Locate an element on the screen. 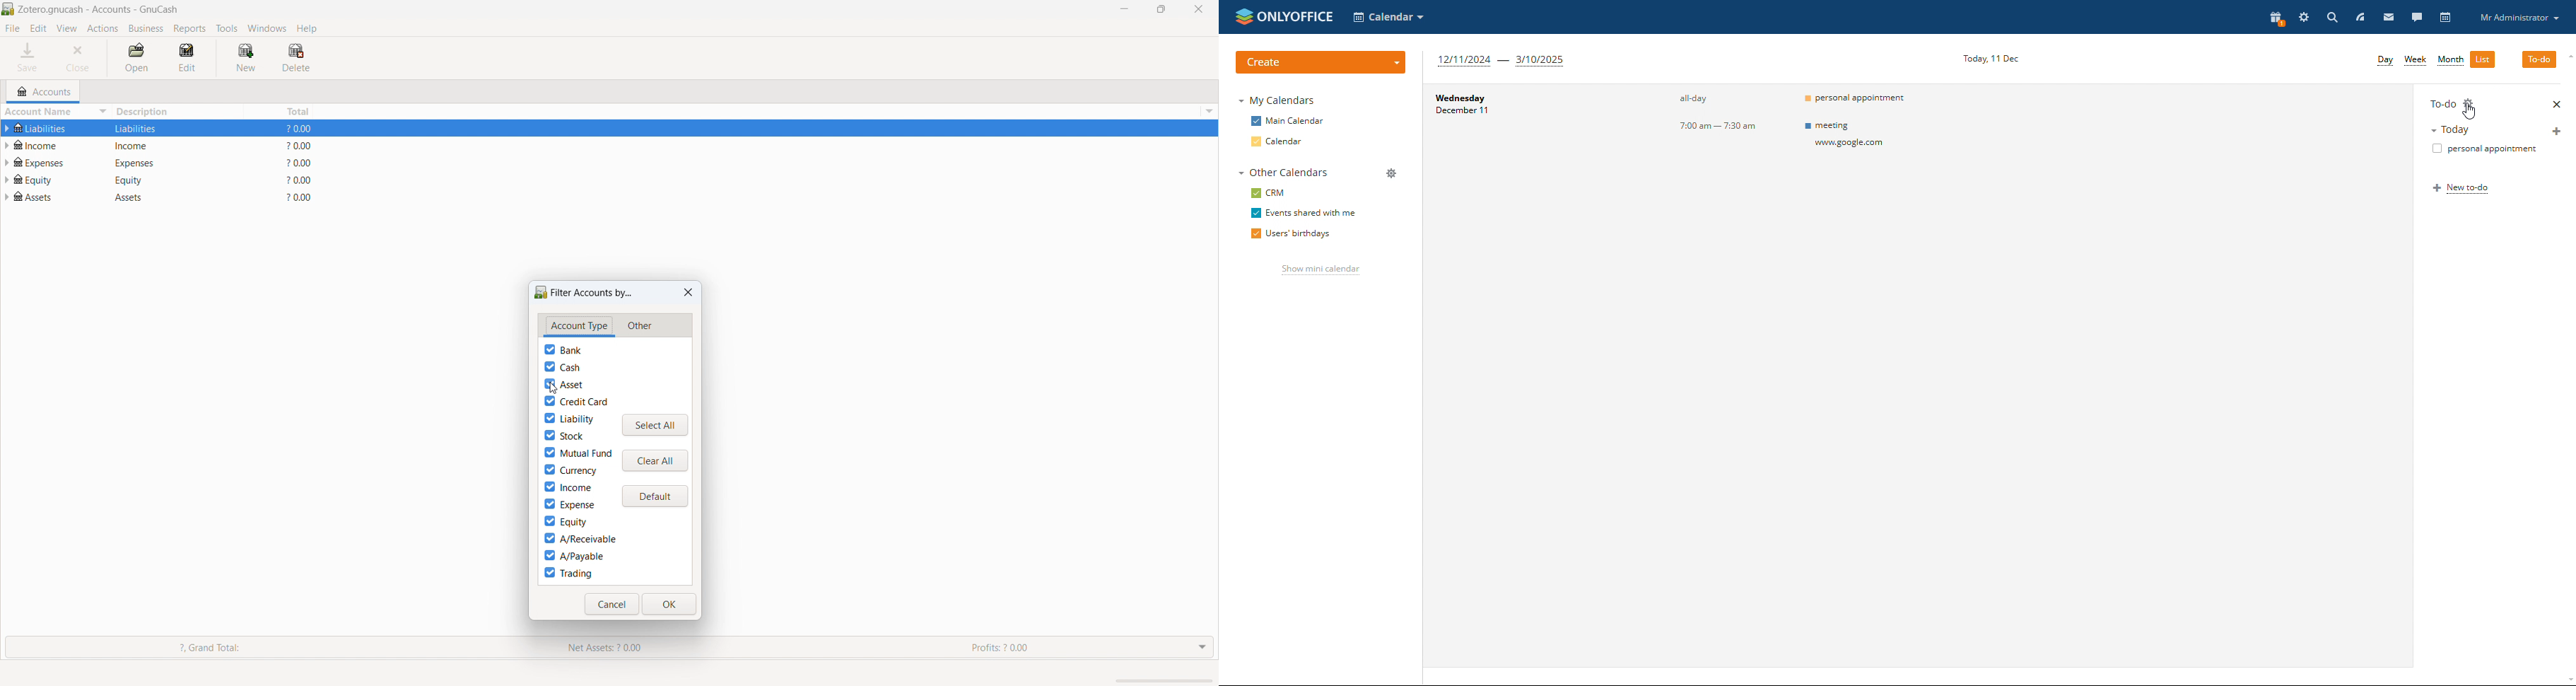  day view is located at coordinates (2385, 61).